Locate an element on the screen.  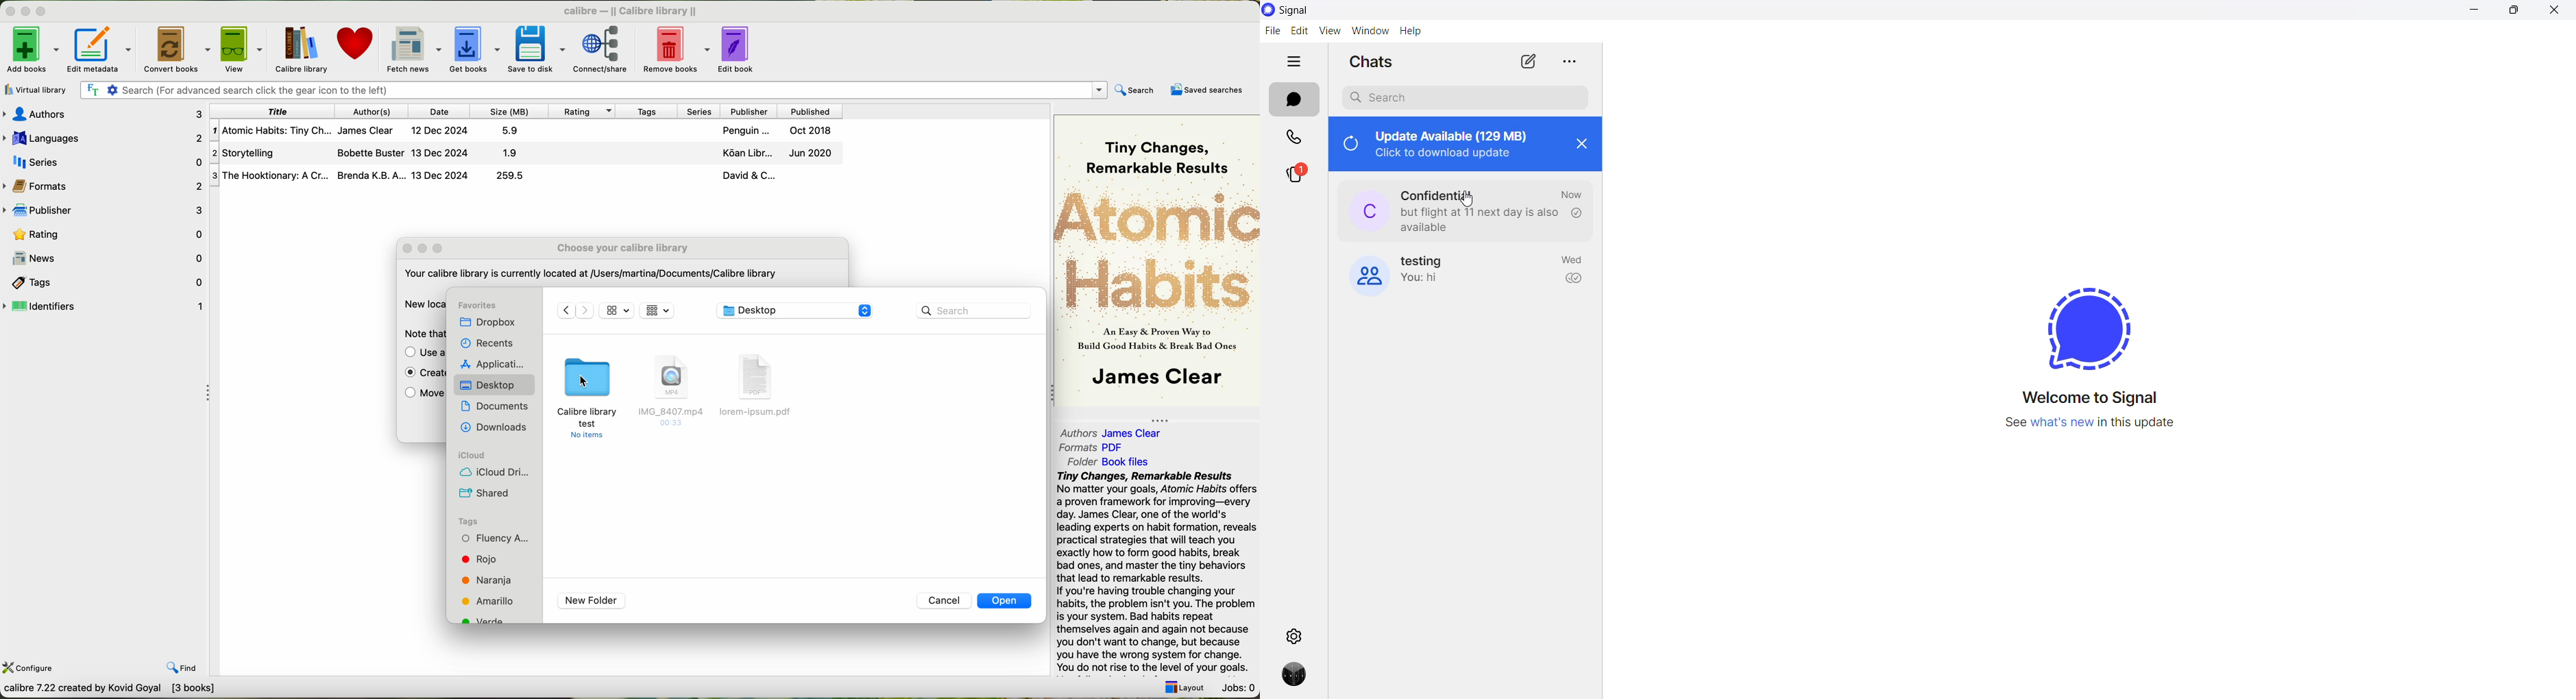
find is located at coordinates (174, 661).